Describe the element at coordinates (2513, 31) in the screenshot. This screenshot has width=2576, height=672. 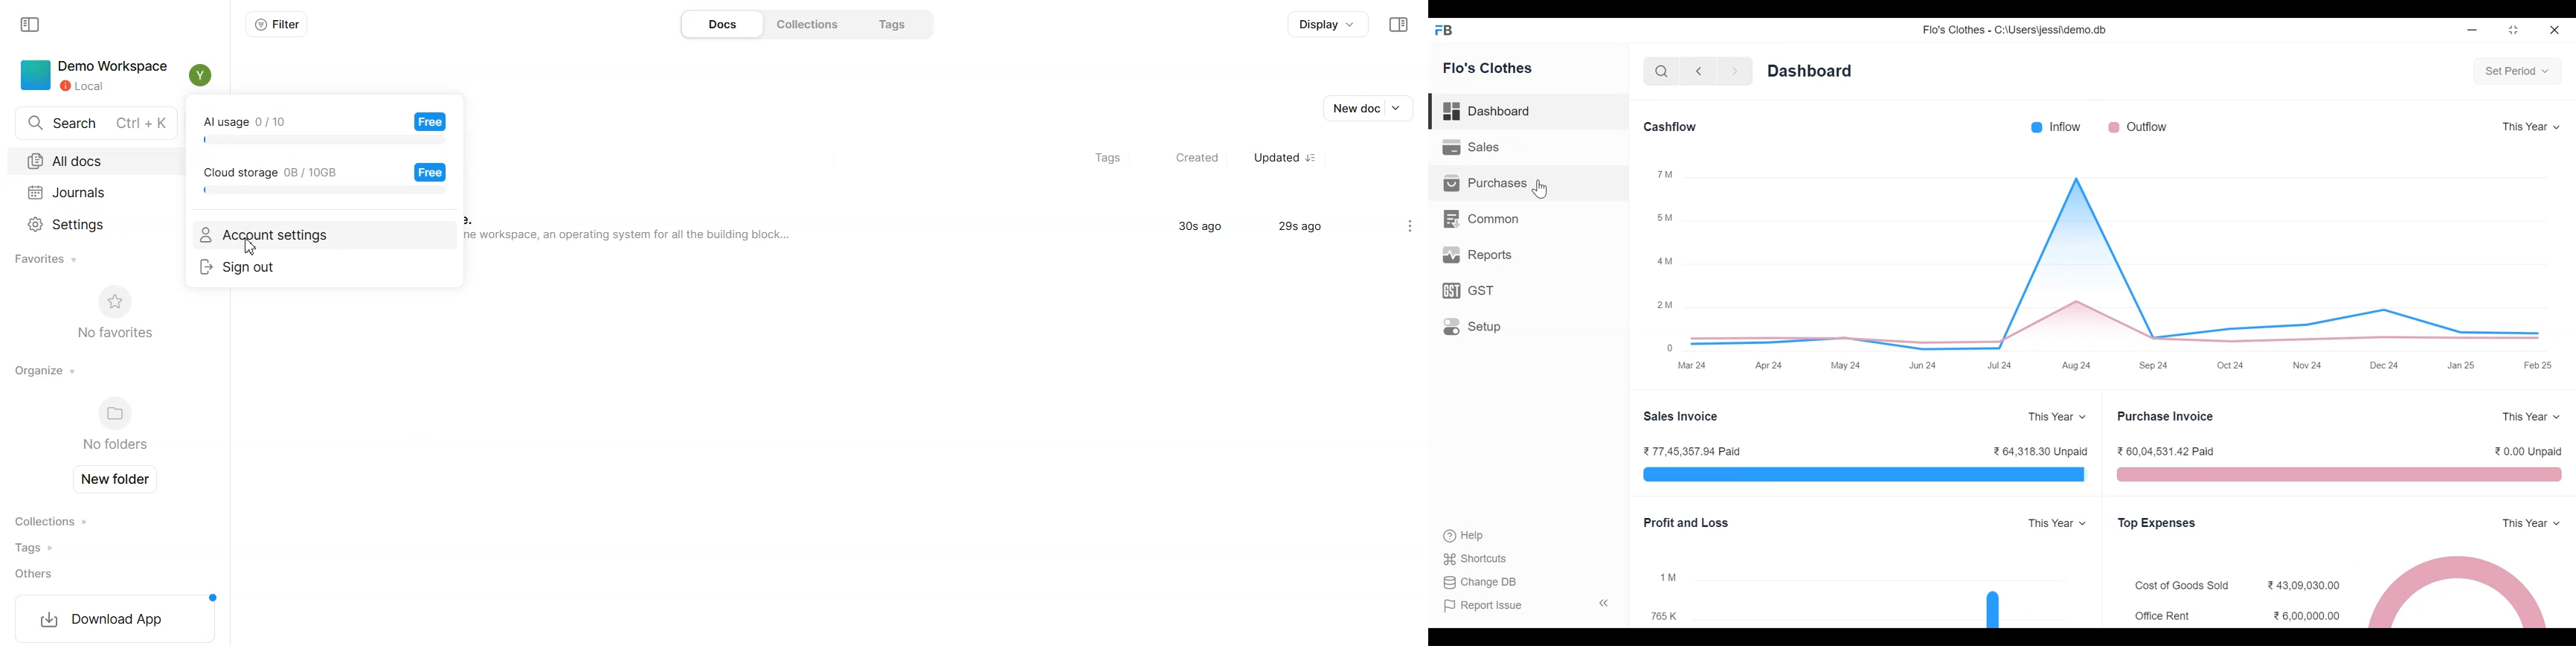
I see `Restore` at that location.